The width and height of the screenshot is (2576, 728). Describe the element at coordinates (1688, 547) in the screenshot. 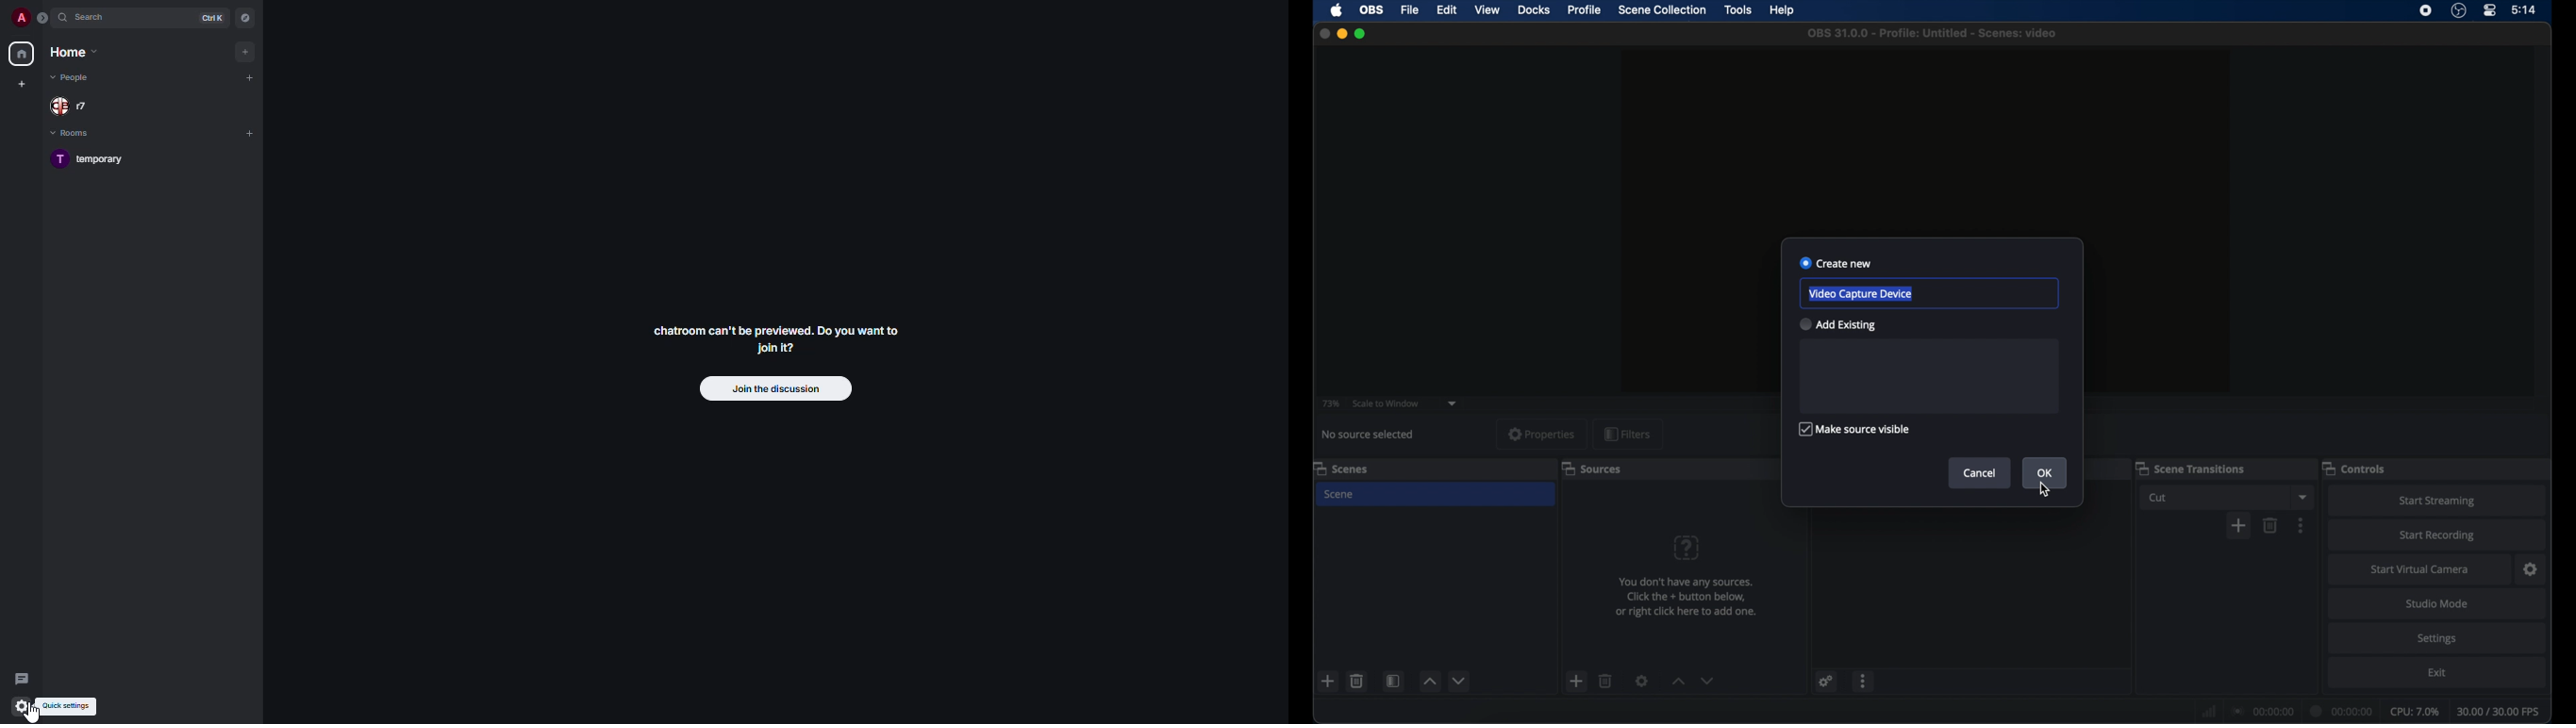

I see `question mark` at that location.